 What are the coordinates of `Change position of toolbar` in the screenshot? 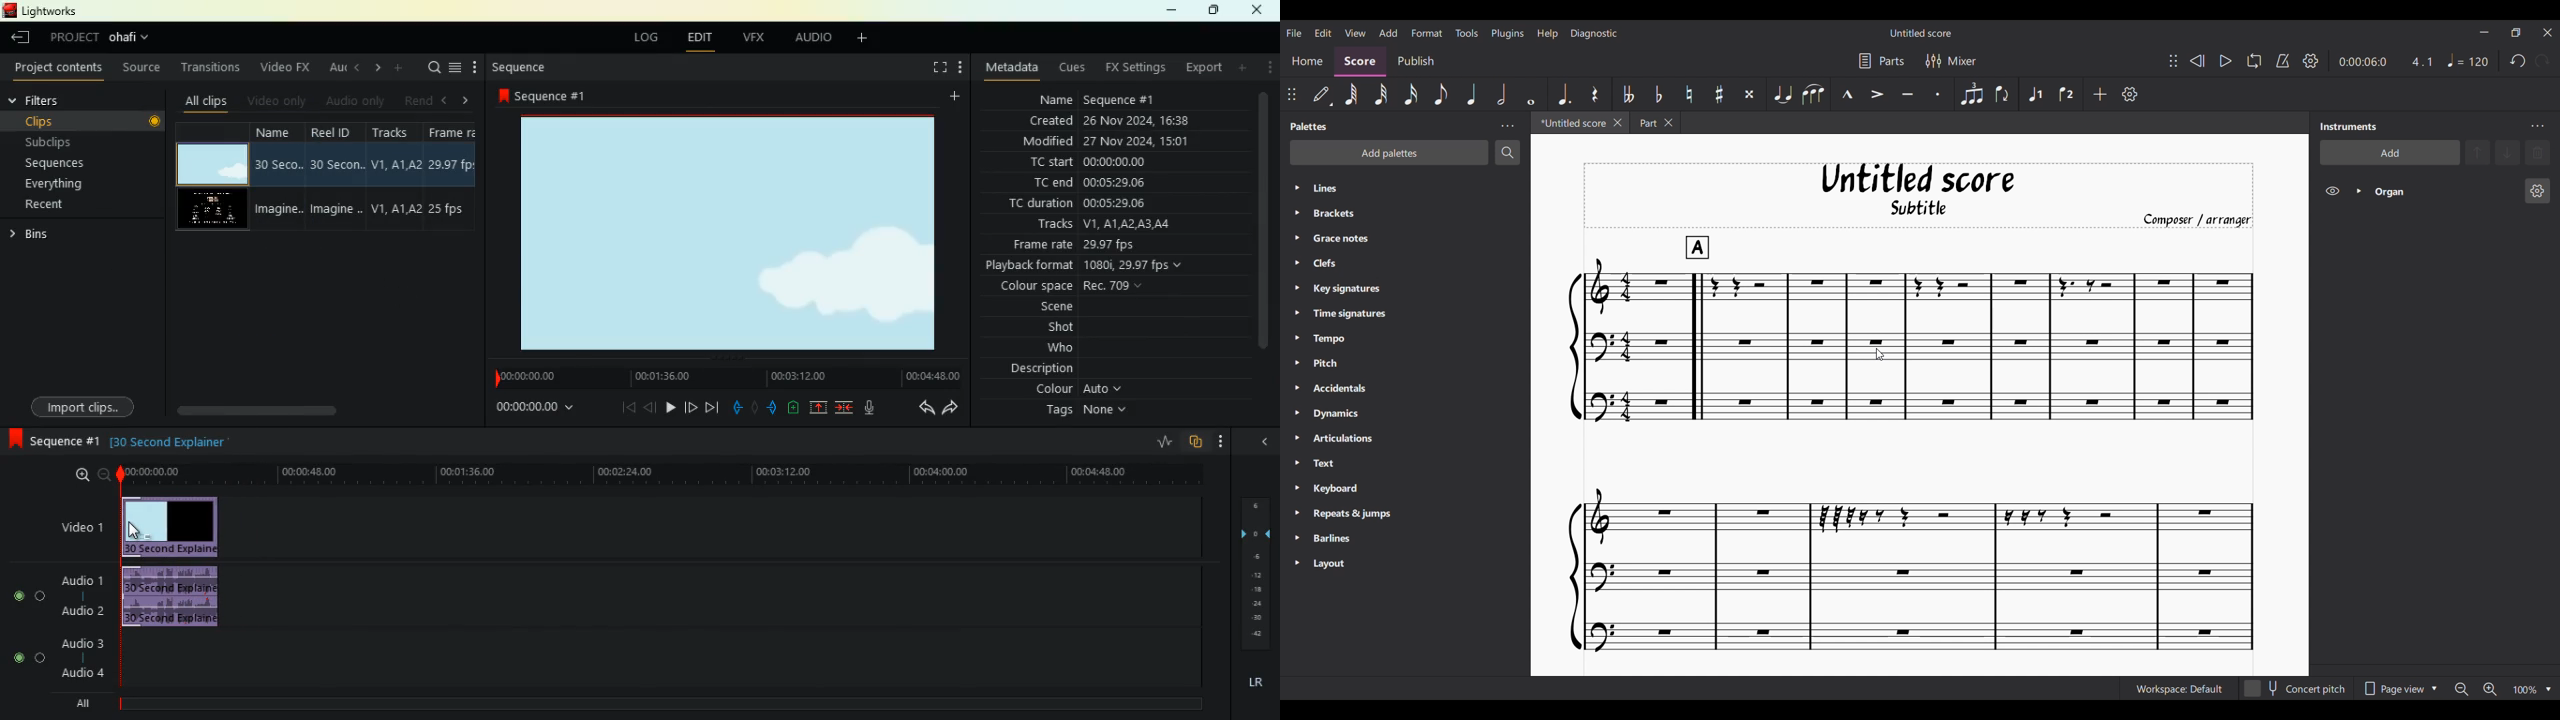 It's located at (2173, 61).